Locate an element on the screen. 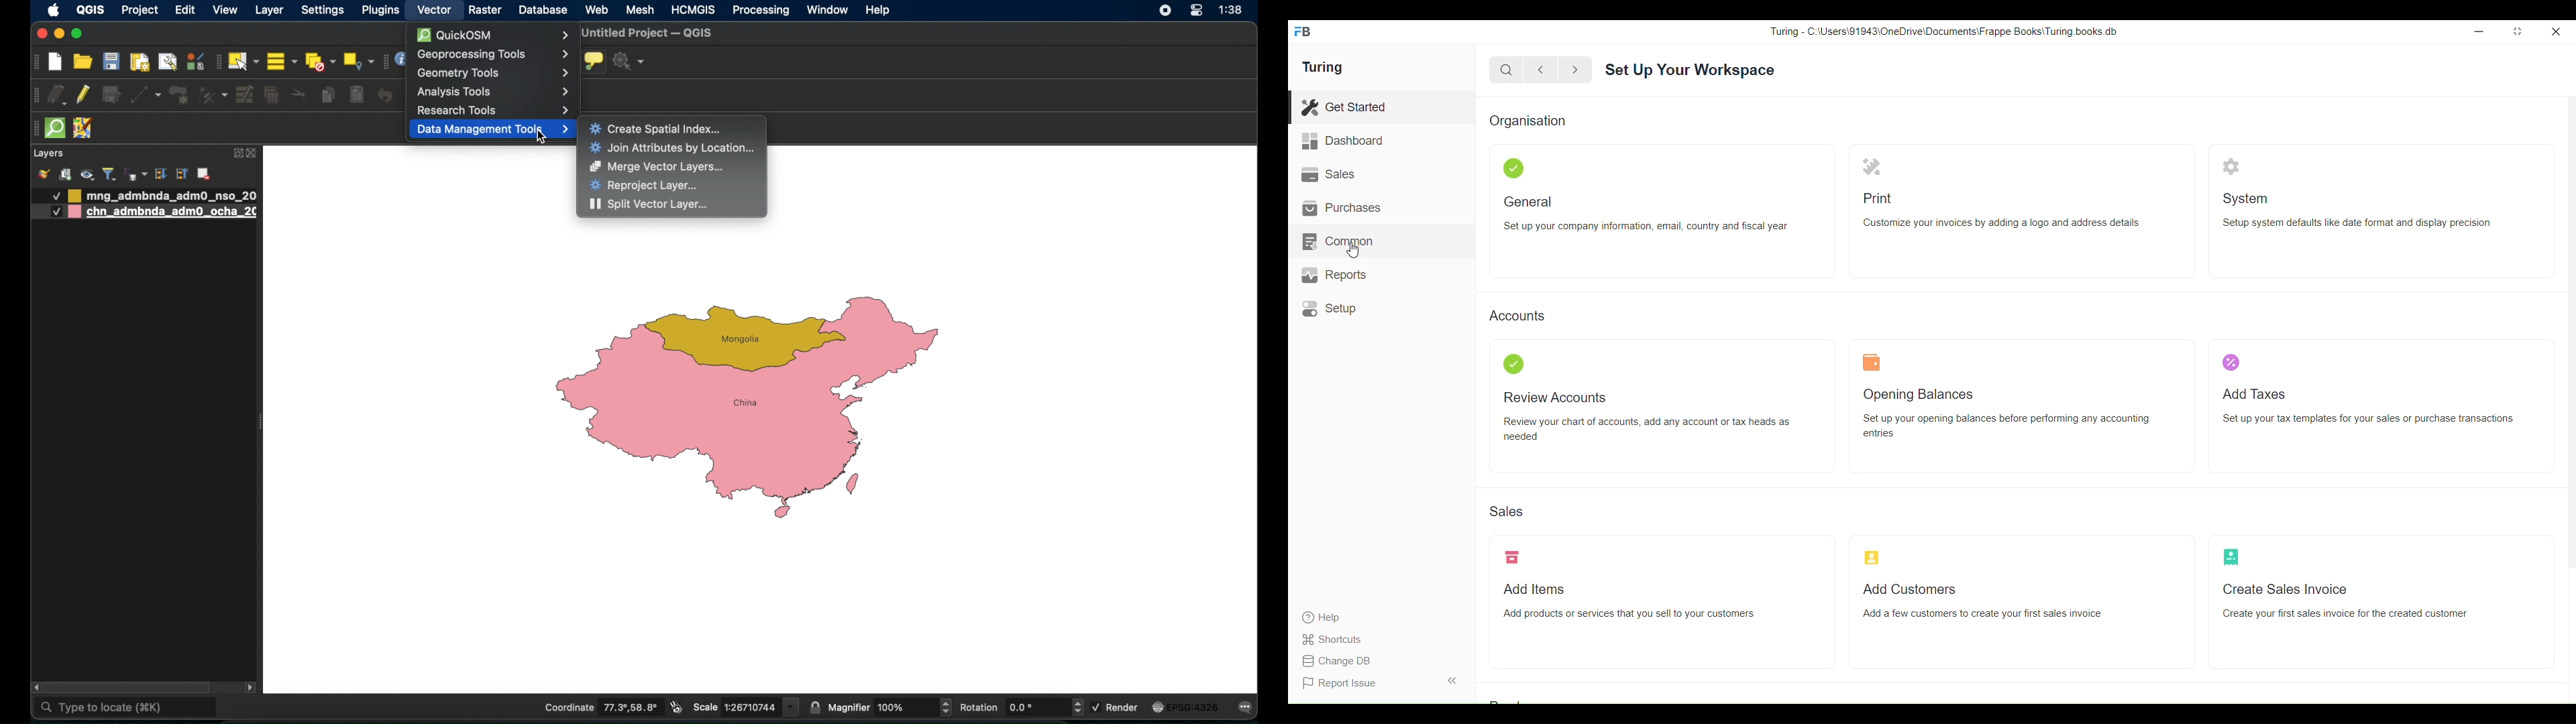 The height and width of the screenshot is (728, 2576). Accounts is located at coordinates (1517, 314).